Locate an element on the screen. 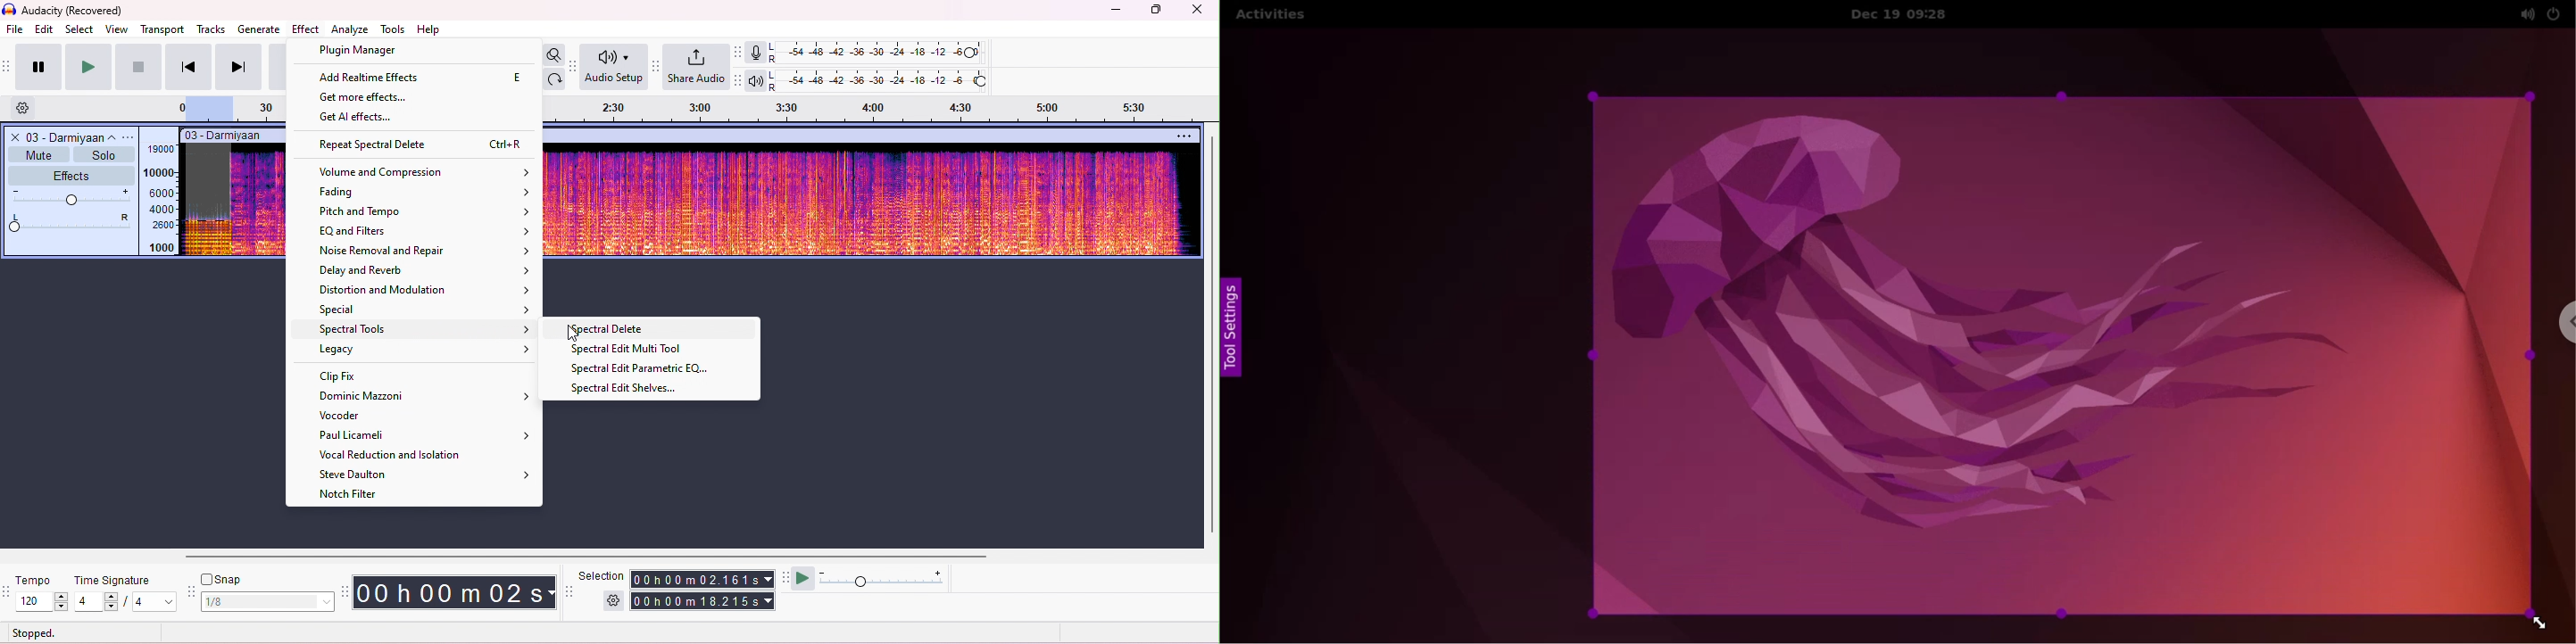  playback meter is located at coordinates (756, 80).